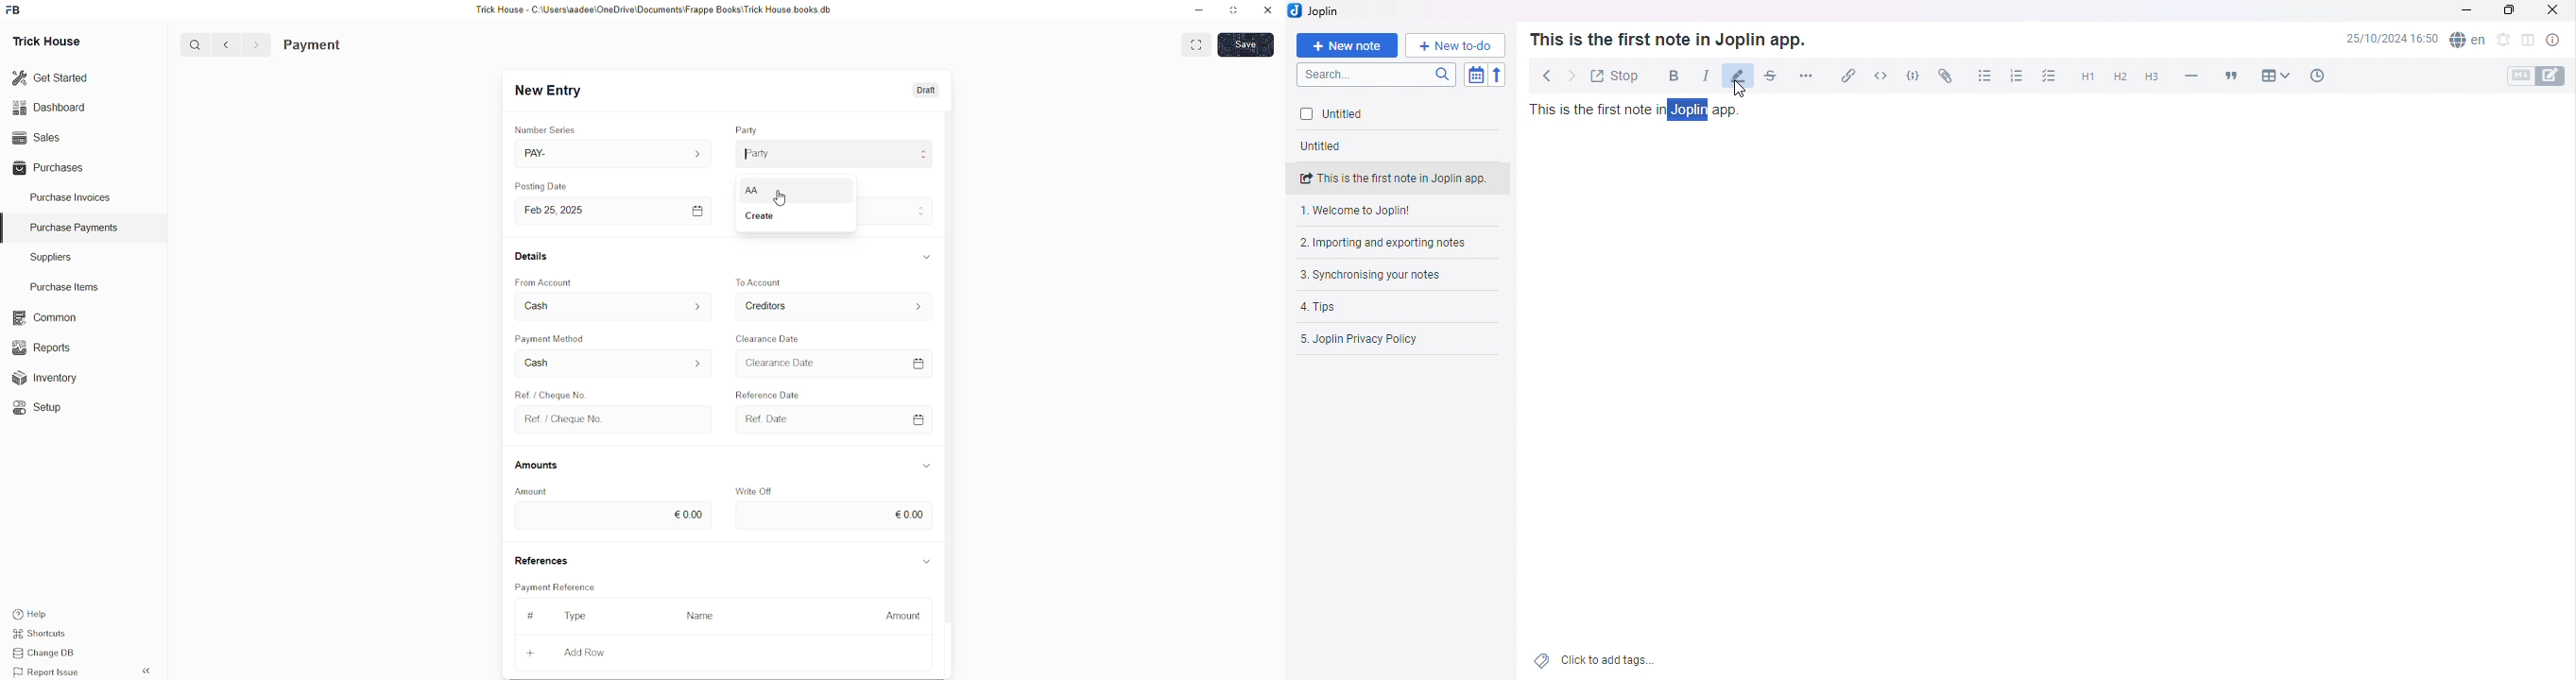 Image resolution: width=2576 pixels, height=700 pixels. Describe the element at coordinates (52, 381) in the screenshot. I see `Inventory` at that location.